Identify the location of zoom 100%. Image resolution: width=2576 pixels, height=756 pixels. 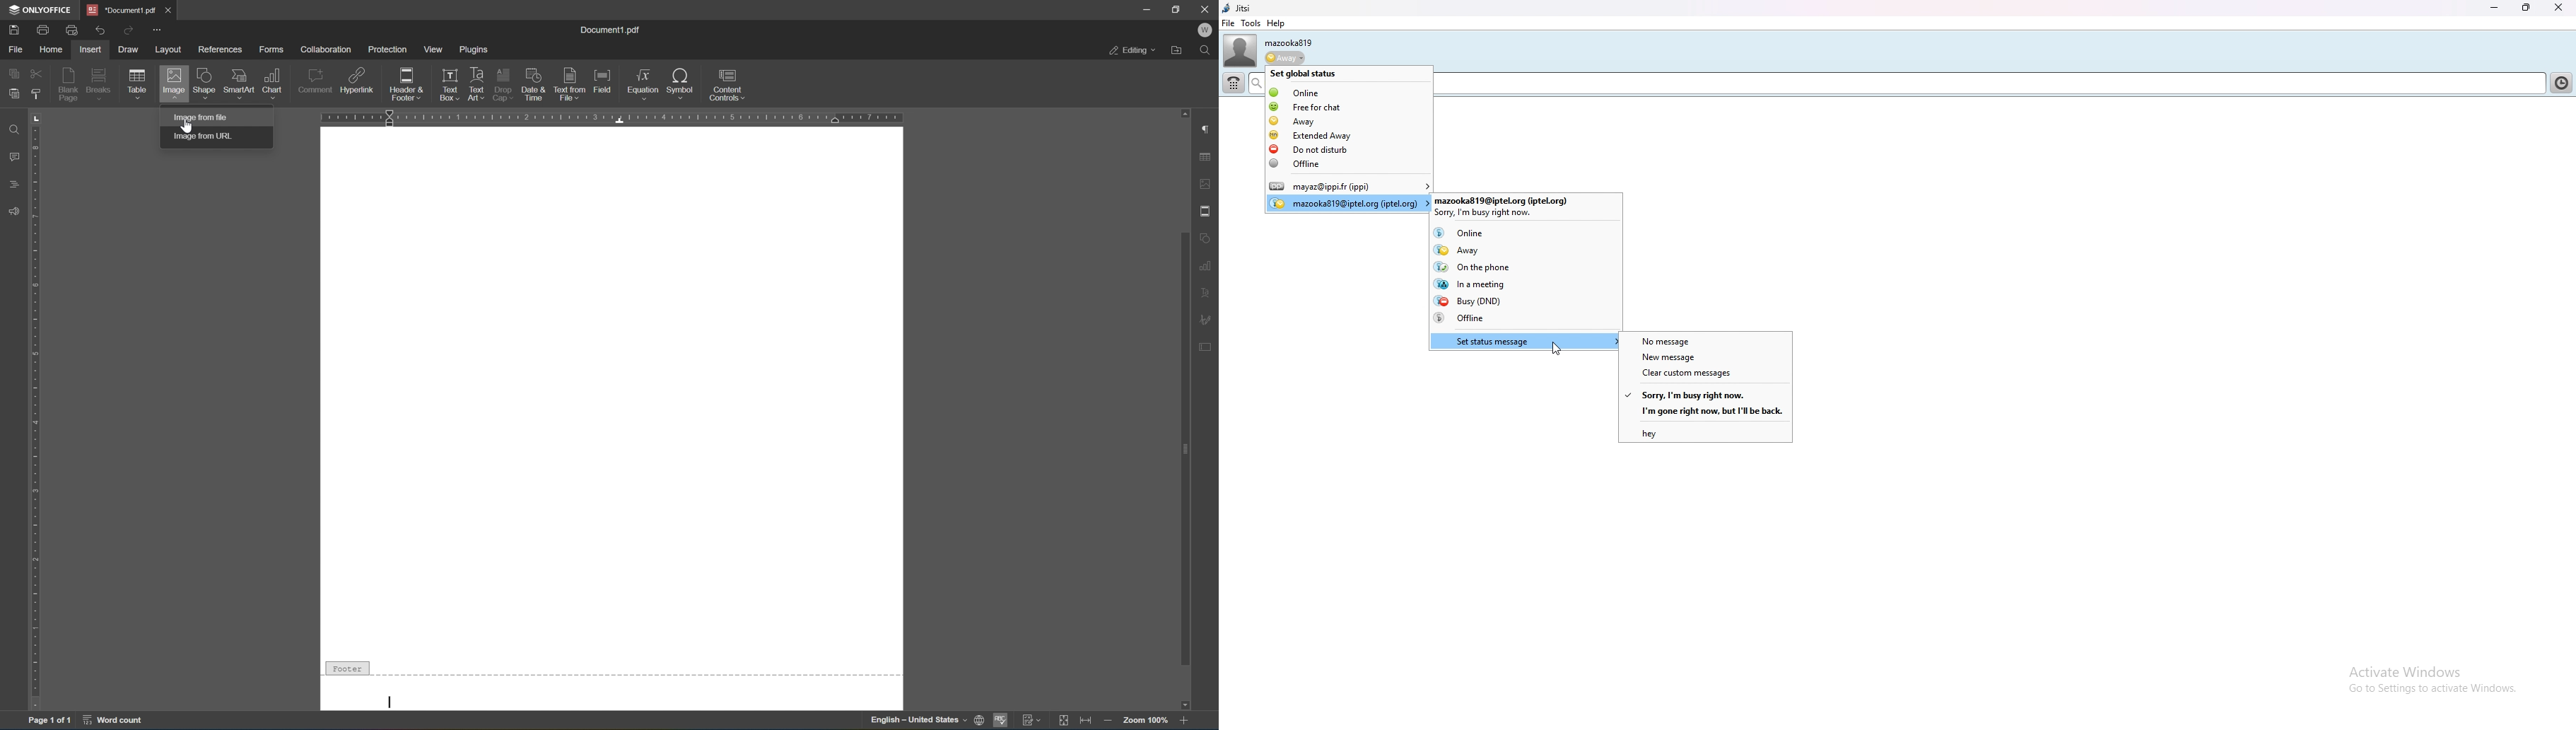
(1144, 720).